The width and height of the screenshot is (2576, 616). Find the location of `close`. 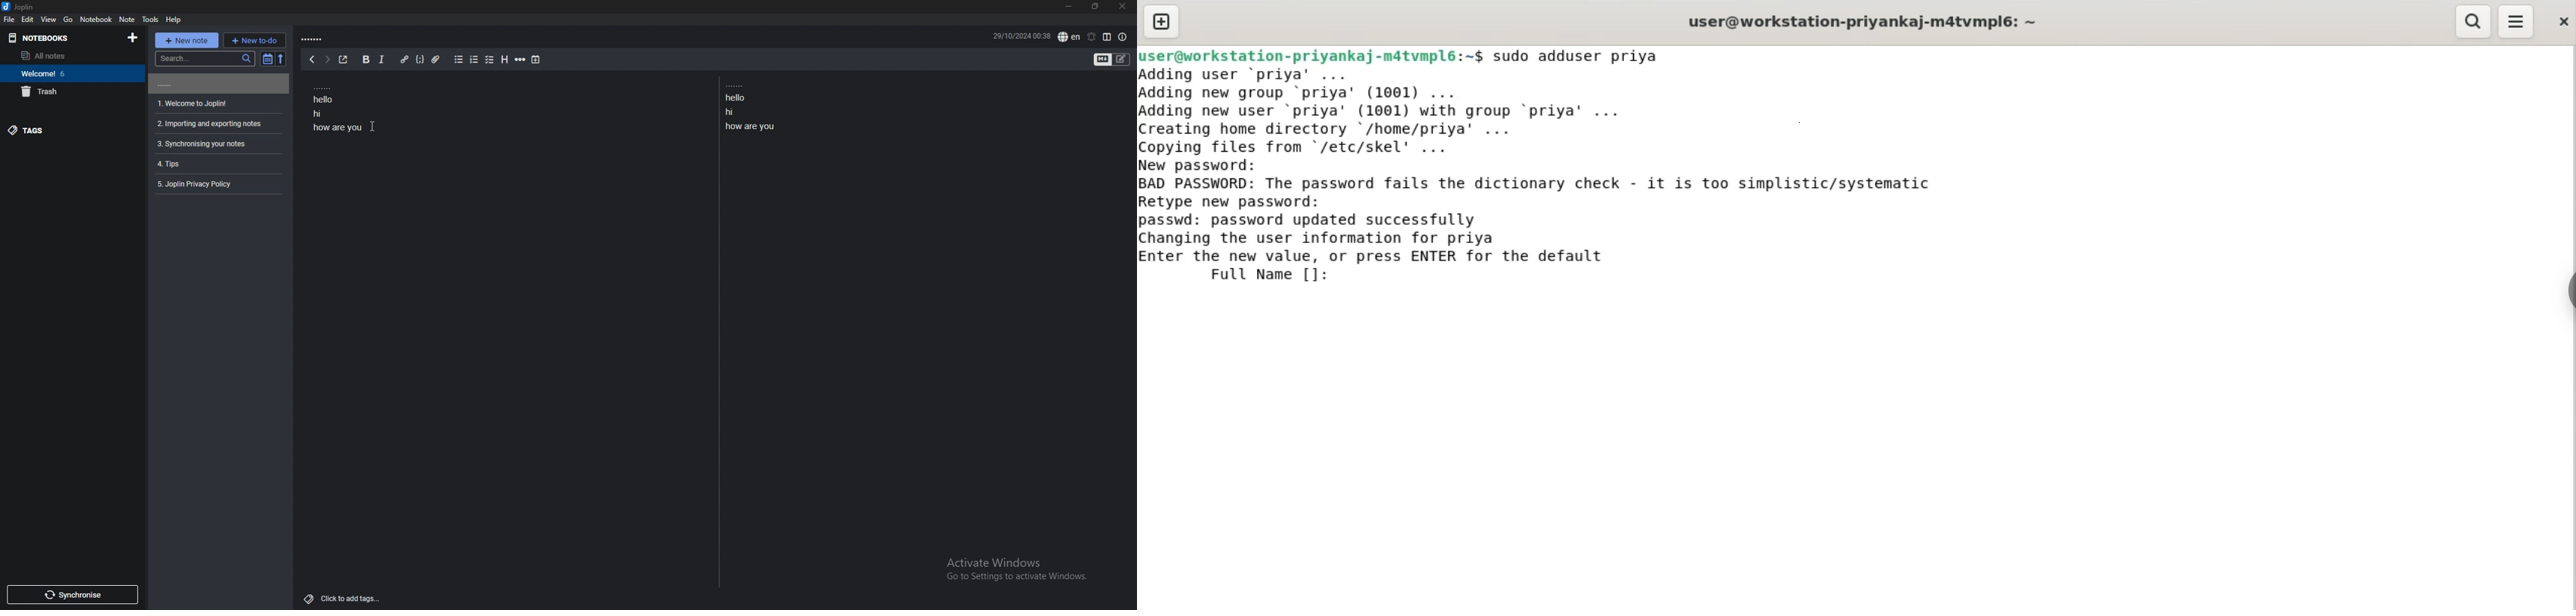

close is located at coordinates (1123, 6).